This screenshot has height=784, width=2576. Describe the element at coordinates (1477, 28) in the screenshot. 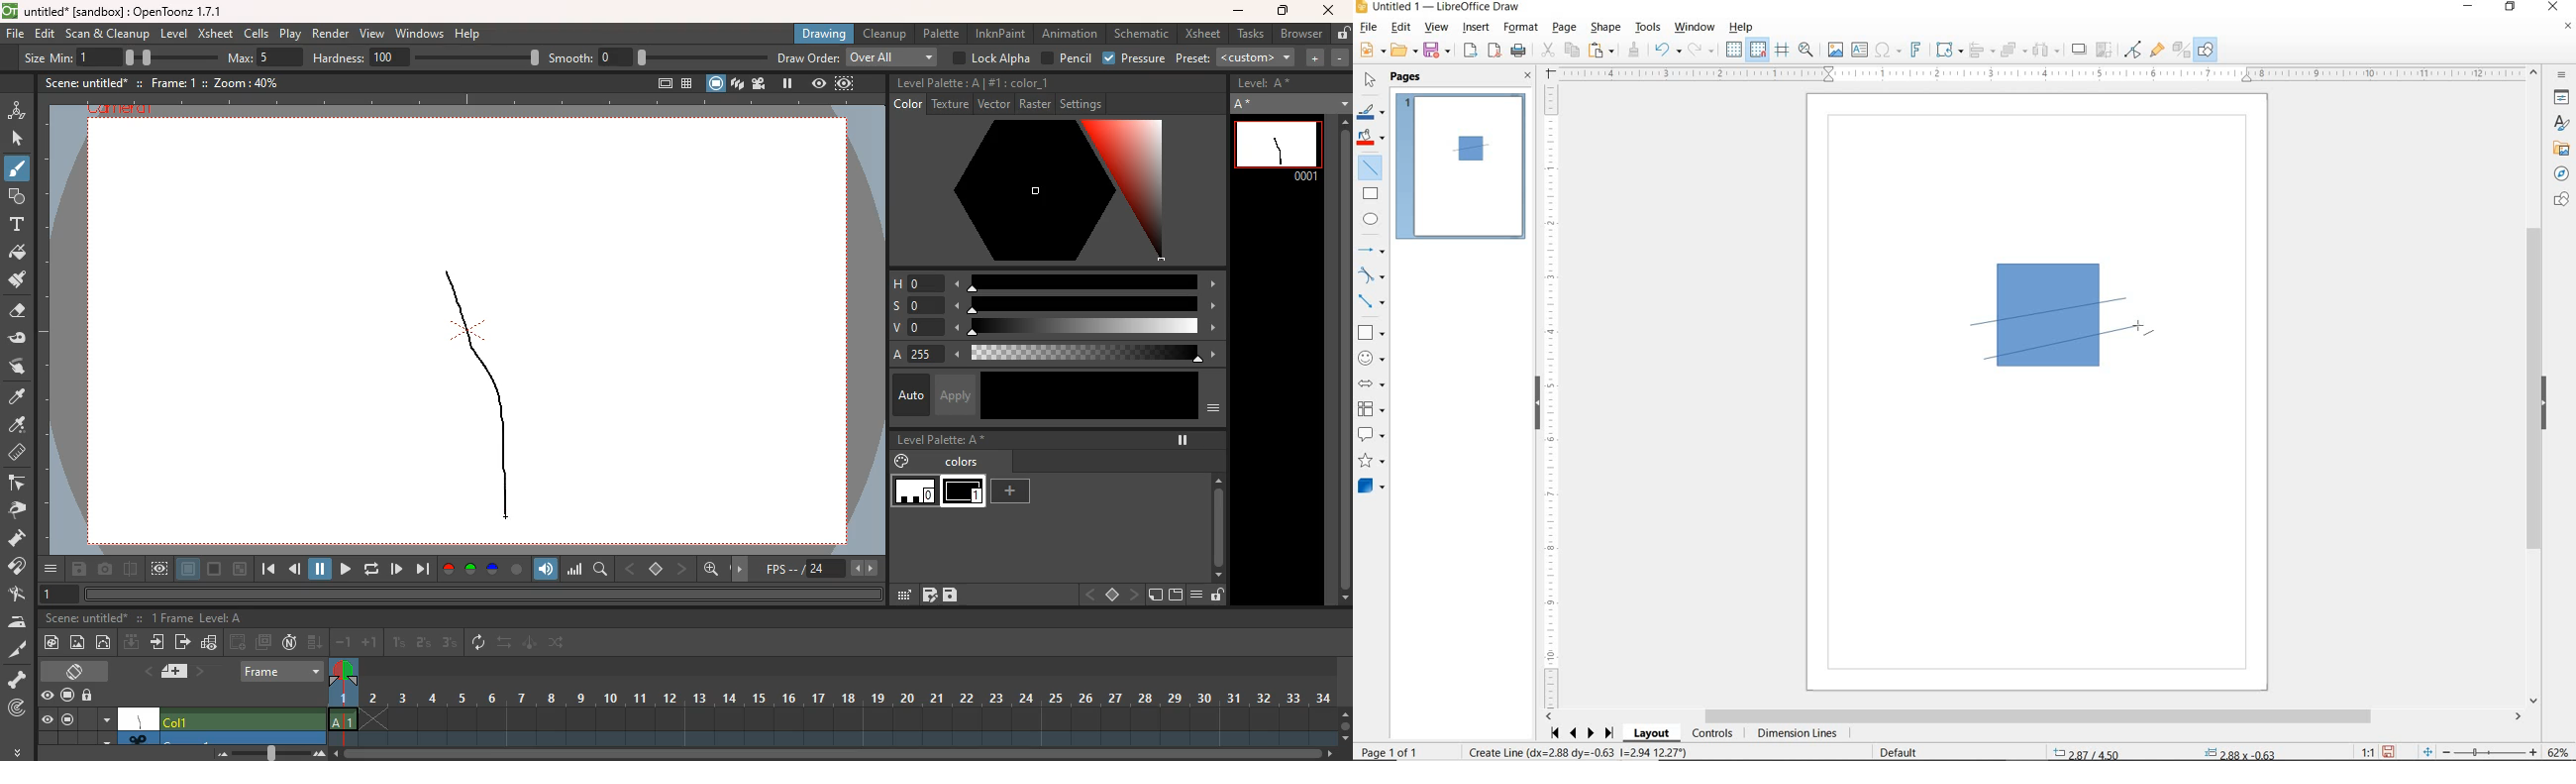

I see `INSERT` at that location.